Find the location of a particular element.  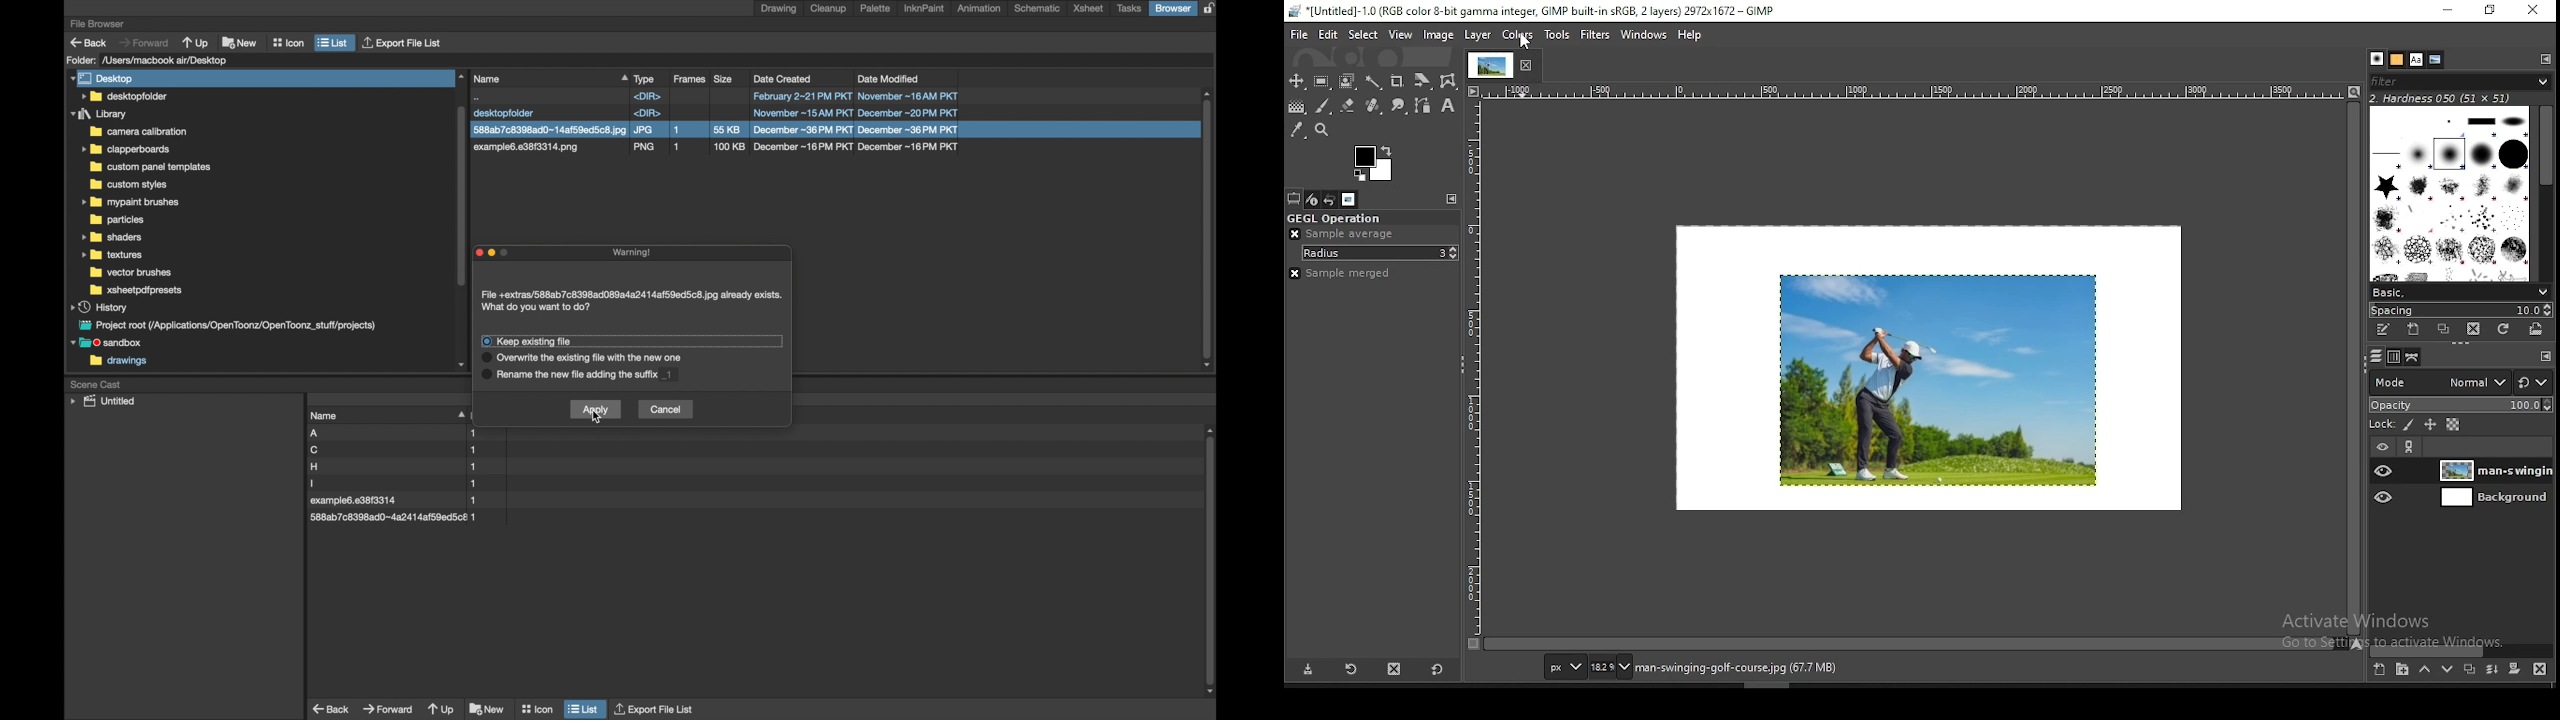

tasks is located at coordinates (1129, 9).